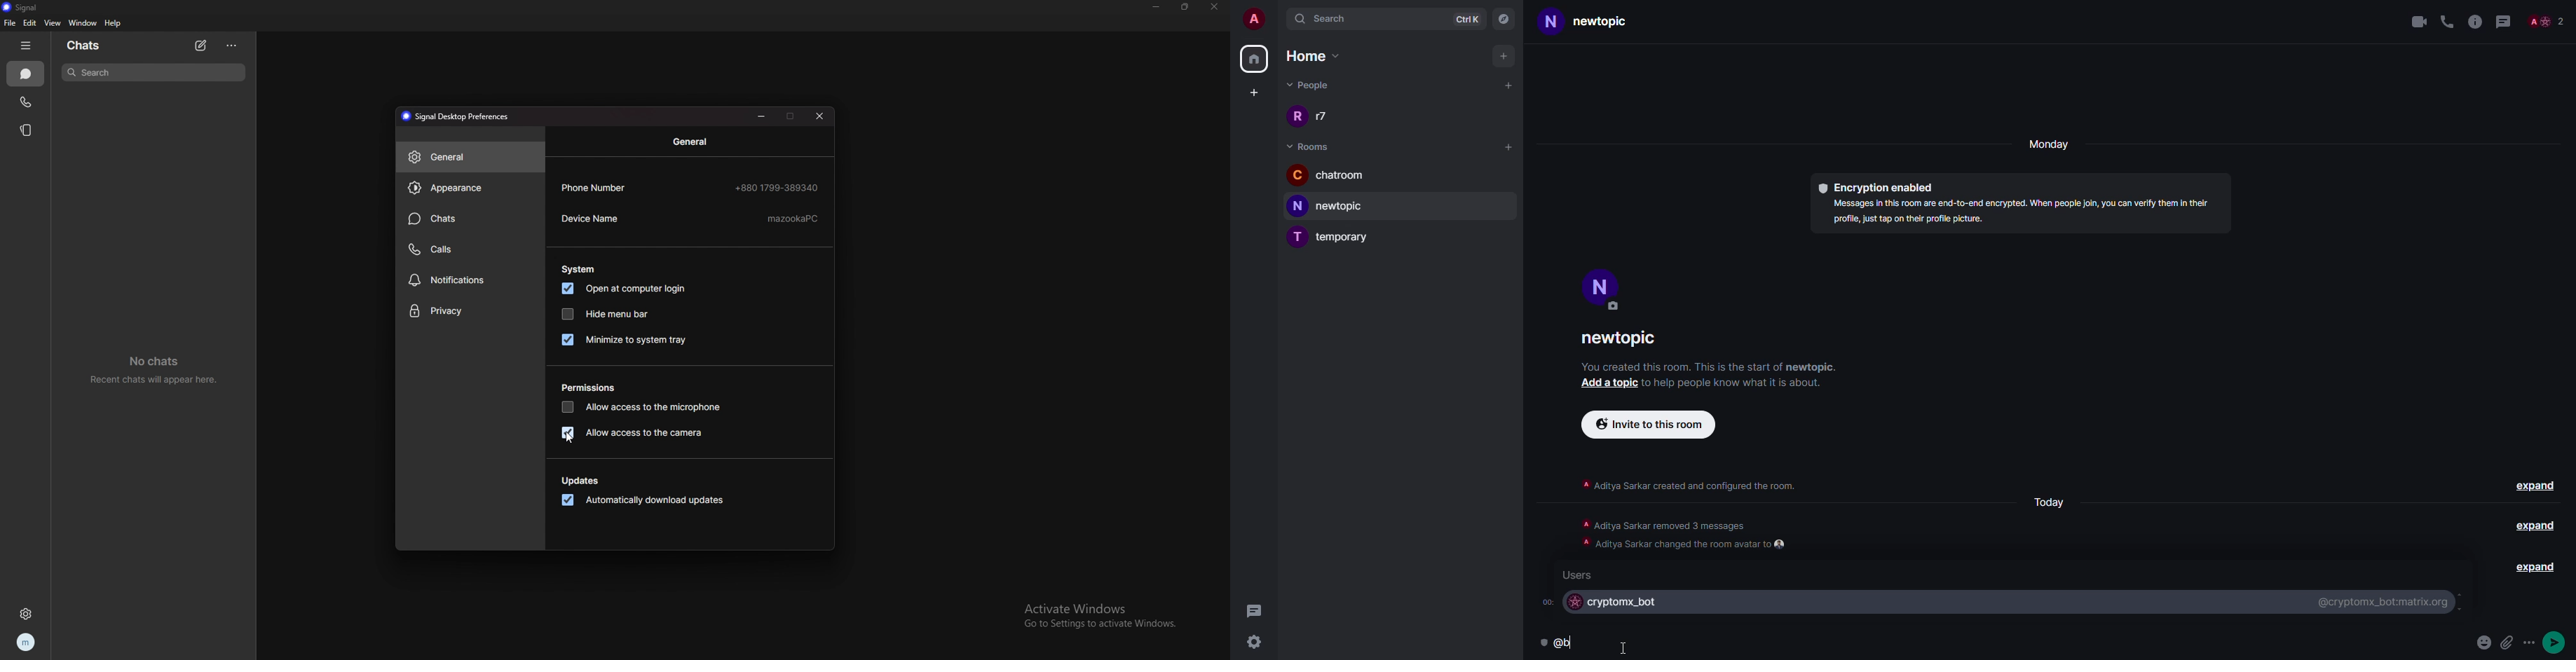 Image resolution: width=2576 pixels, height=672 pixels. What do you see at coordinates (1741, 382) in the screenshot?
I see `s to help people know what it is about.` at bounding box center [1741, 382].